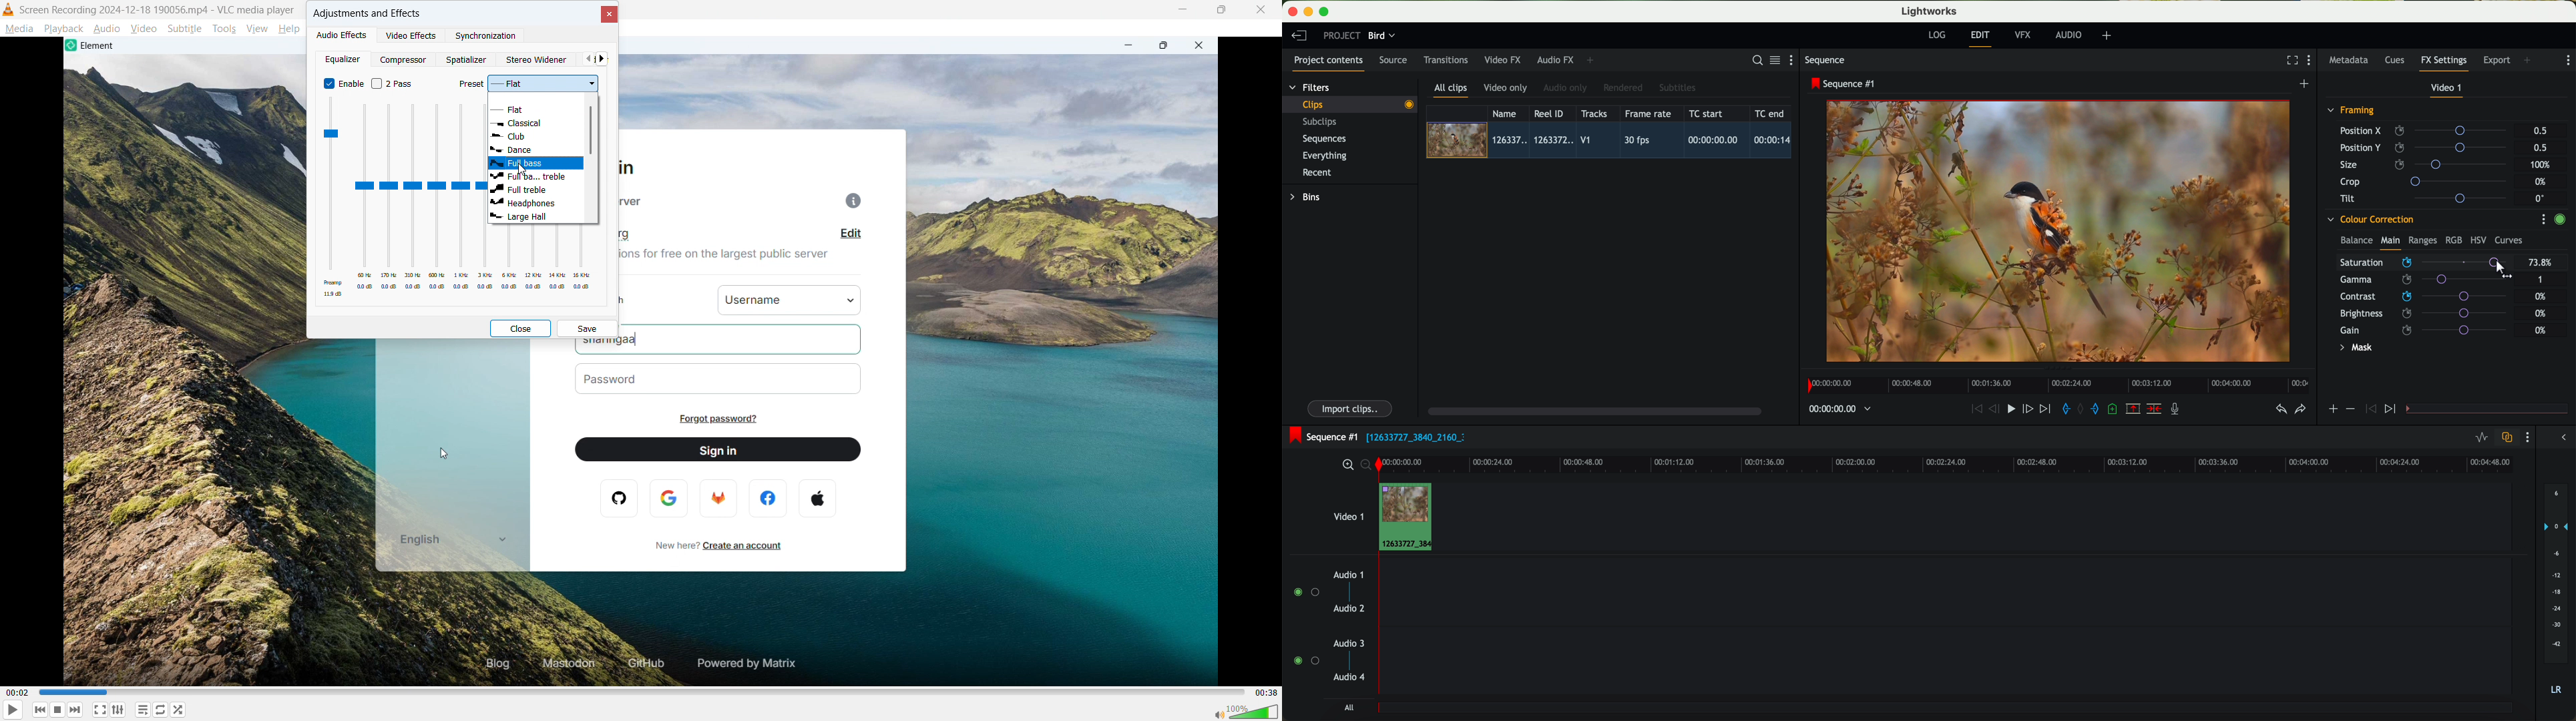 This screenshot has height=728, width=2576. I want to click on Large hall , so click(538, 216).